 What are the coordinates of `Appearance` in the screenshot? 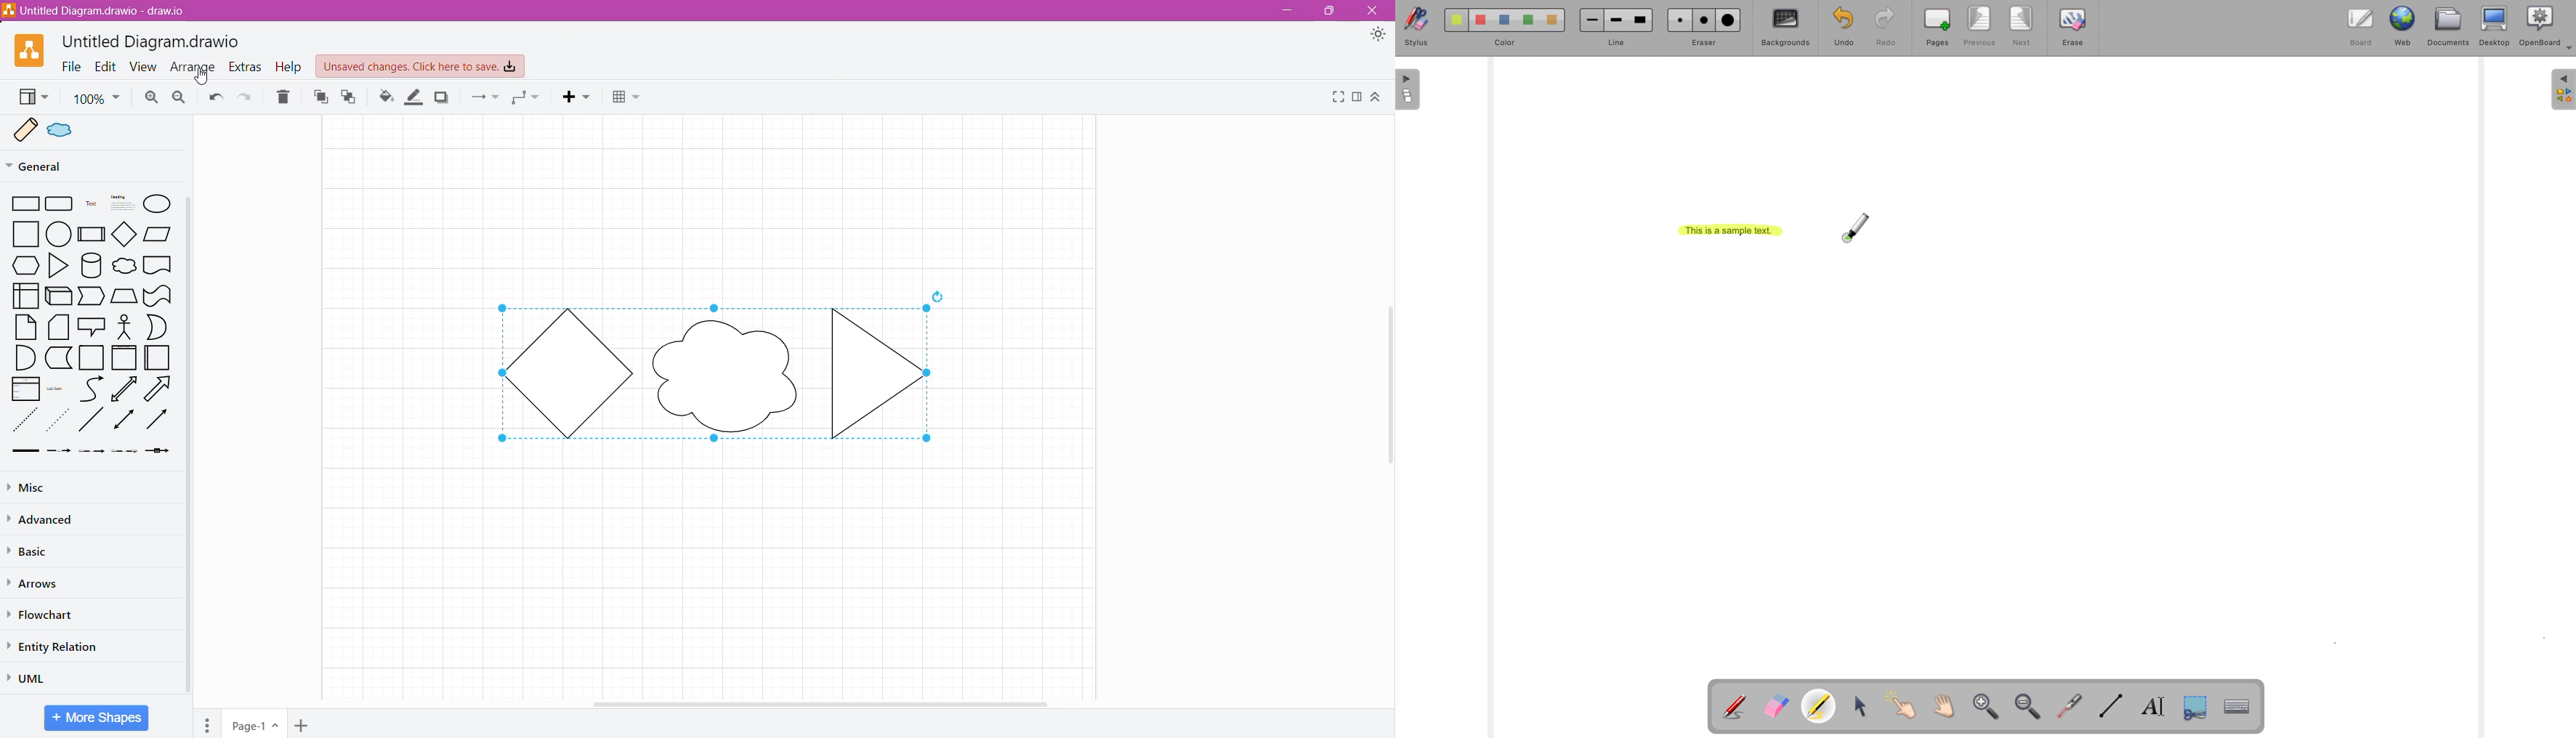 It's located at (1381, 37).